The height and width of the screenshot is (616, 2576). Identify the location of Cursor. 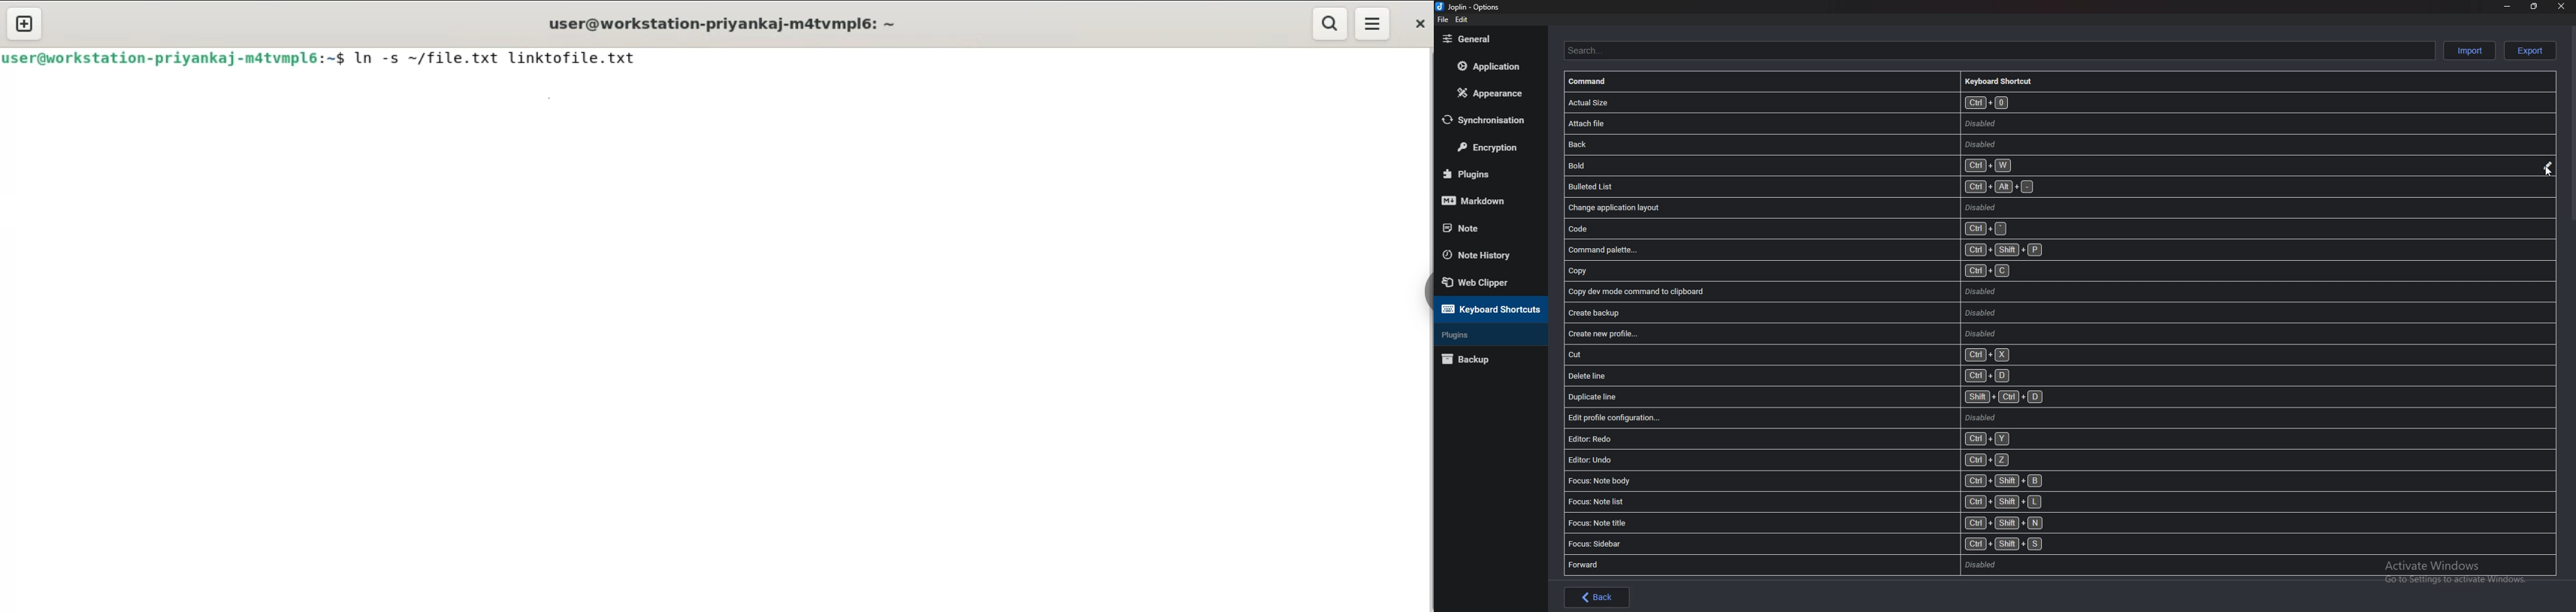
(2550, 172).